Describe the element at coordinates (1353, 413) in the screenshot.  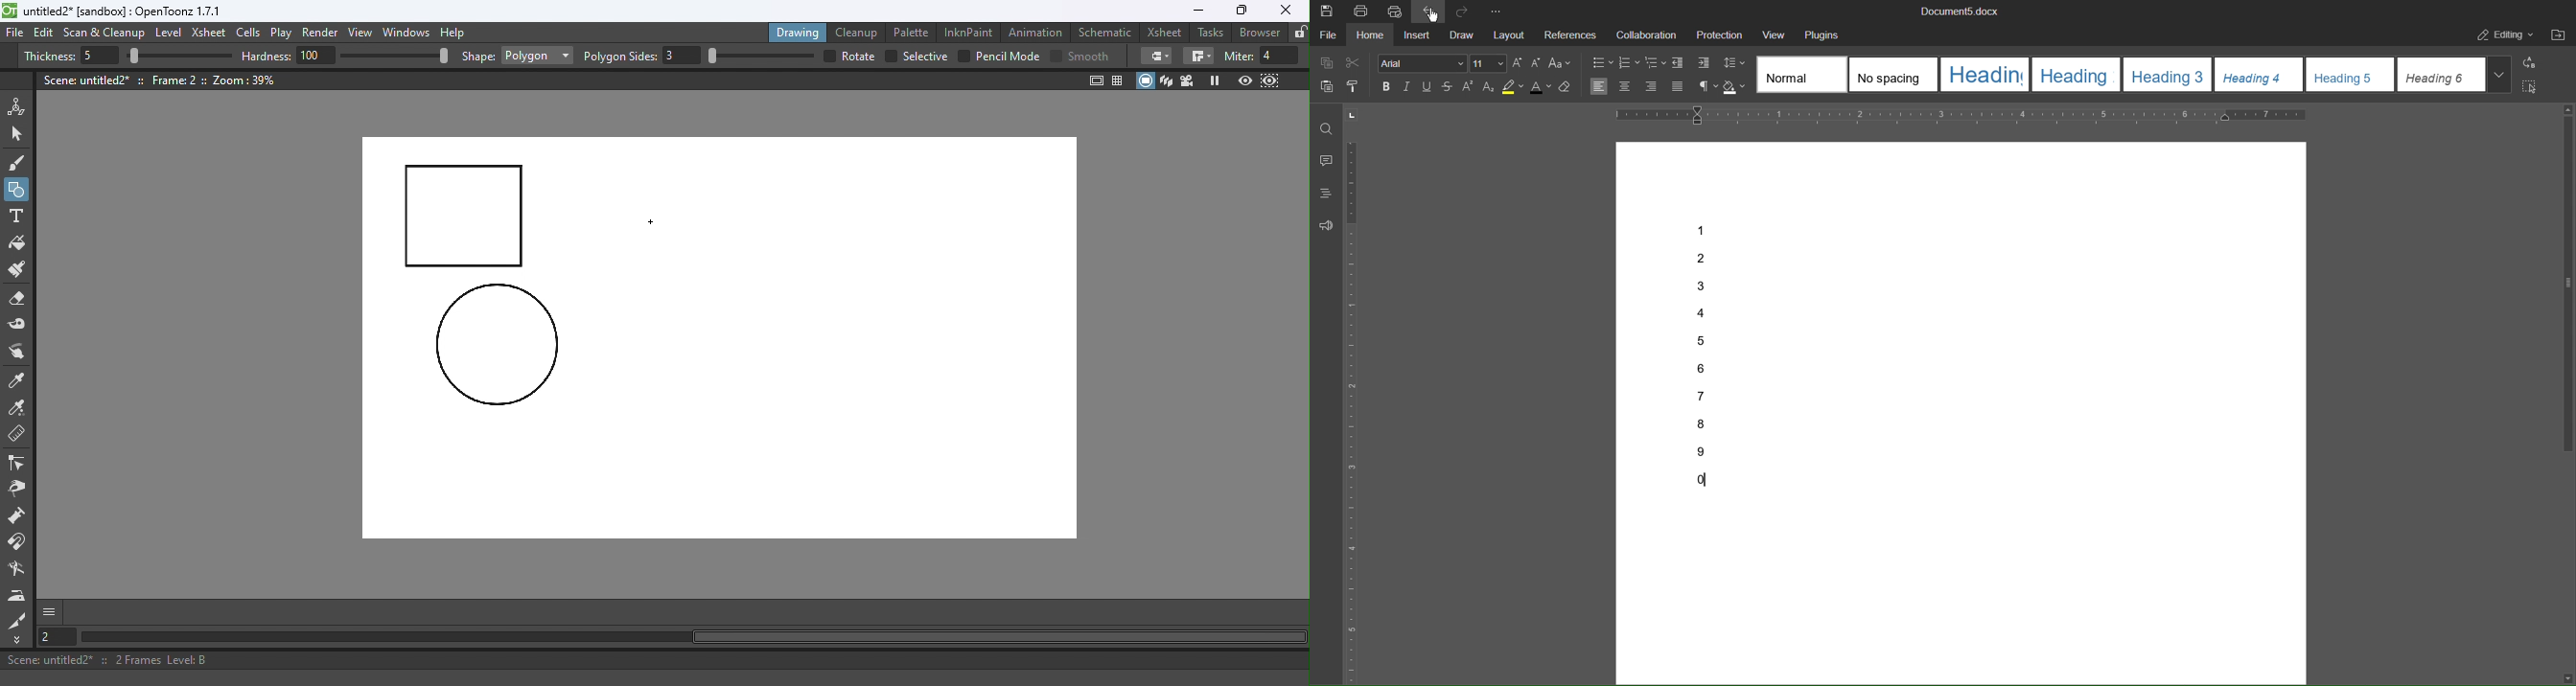
I see `Vertical Ruler` at that location.